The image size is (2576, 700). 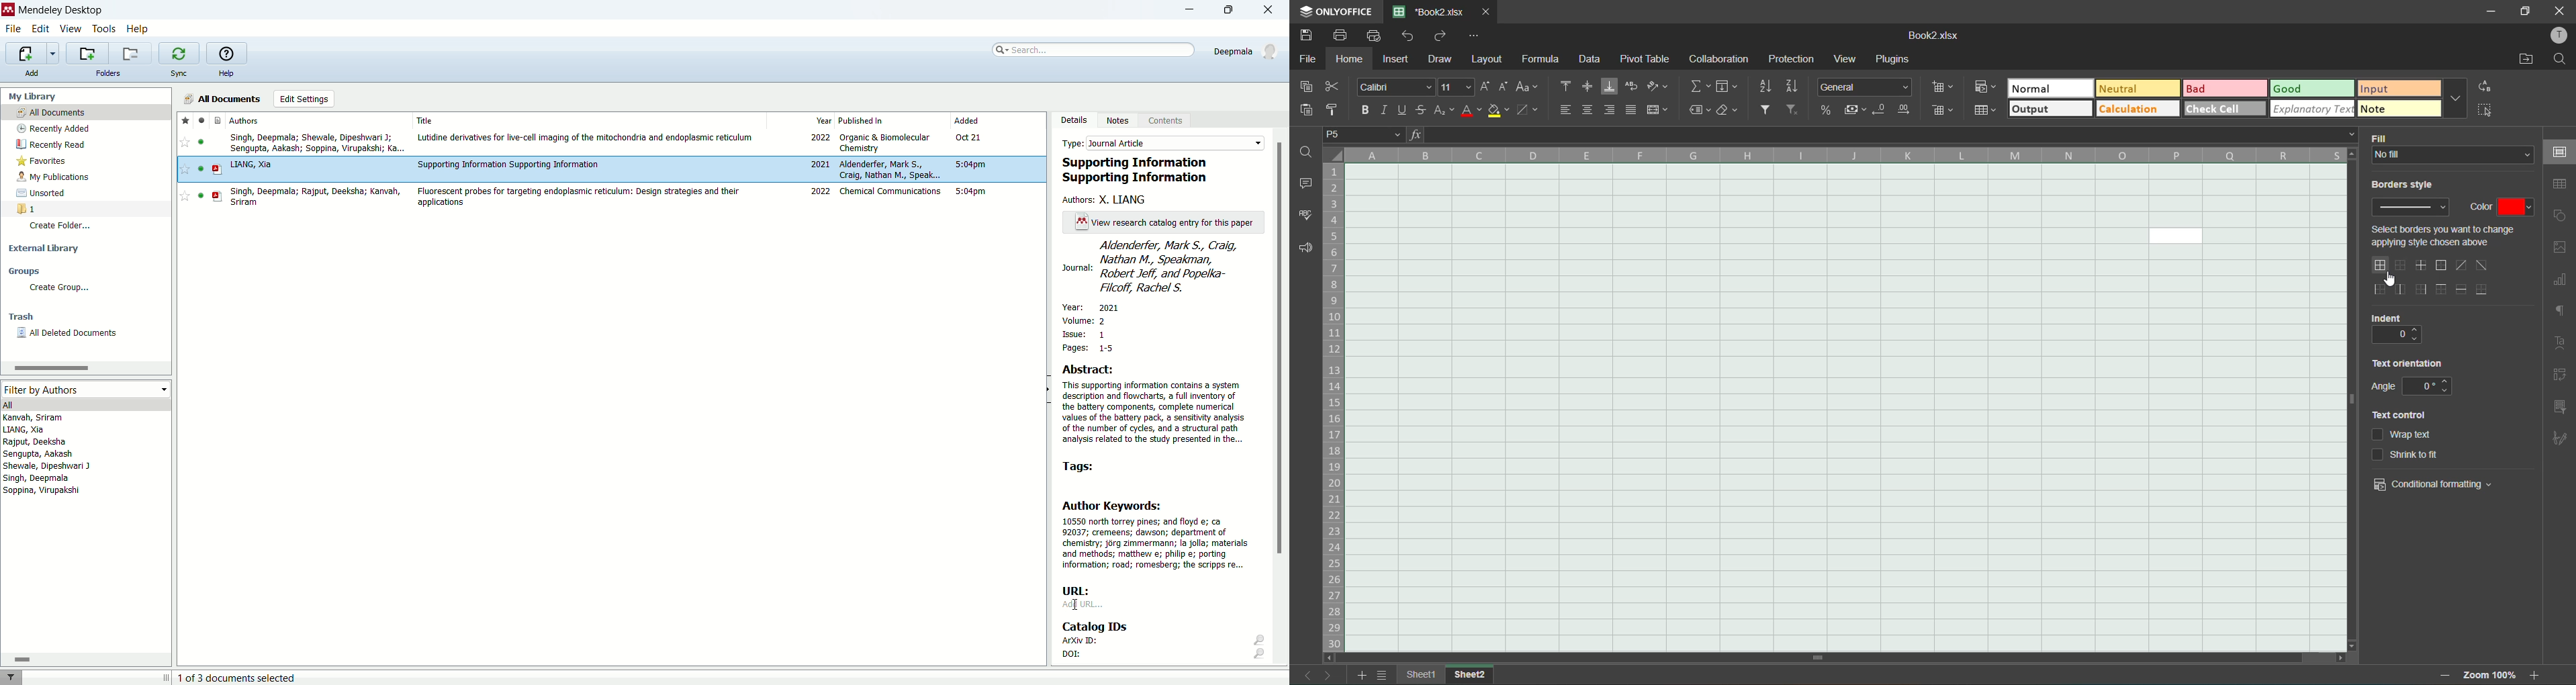 What do you see at coordinates (181, 73) in the screenshot?
I see `sync` at bounding box center [181, 73].